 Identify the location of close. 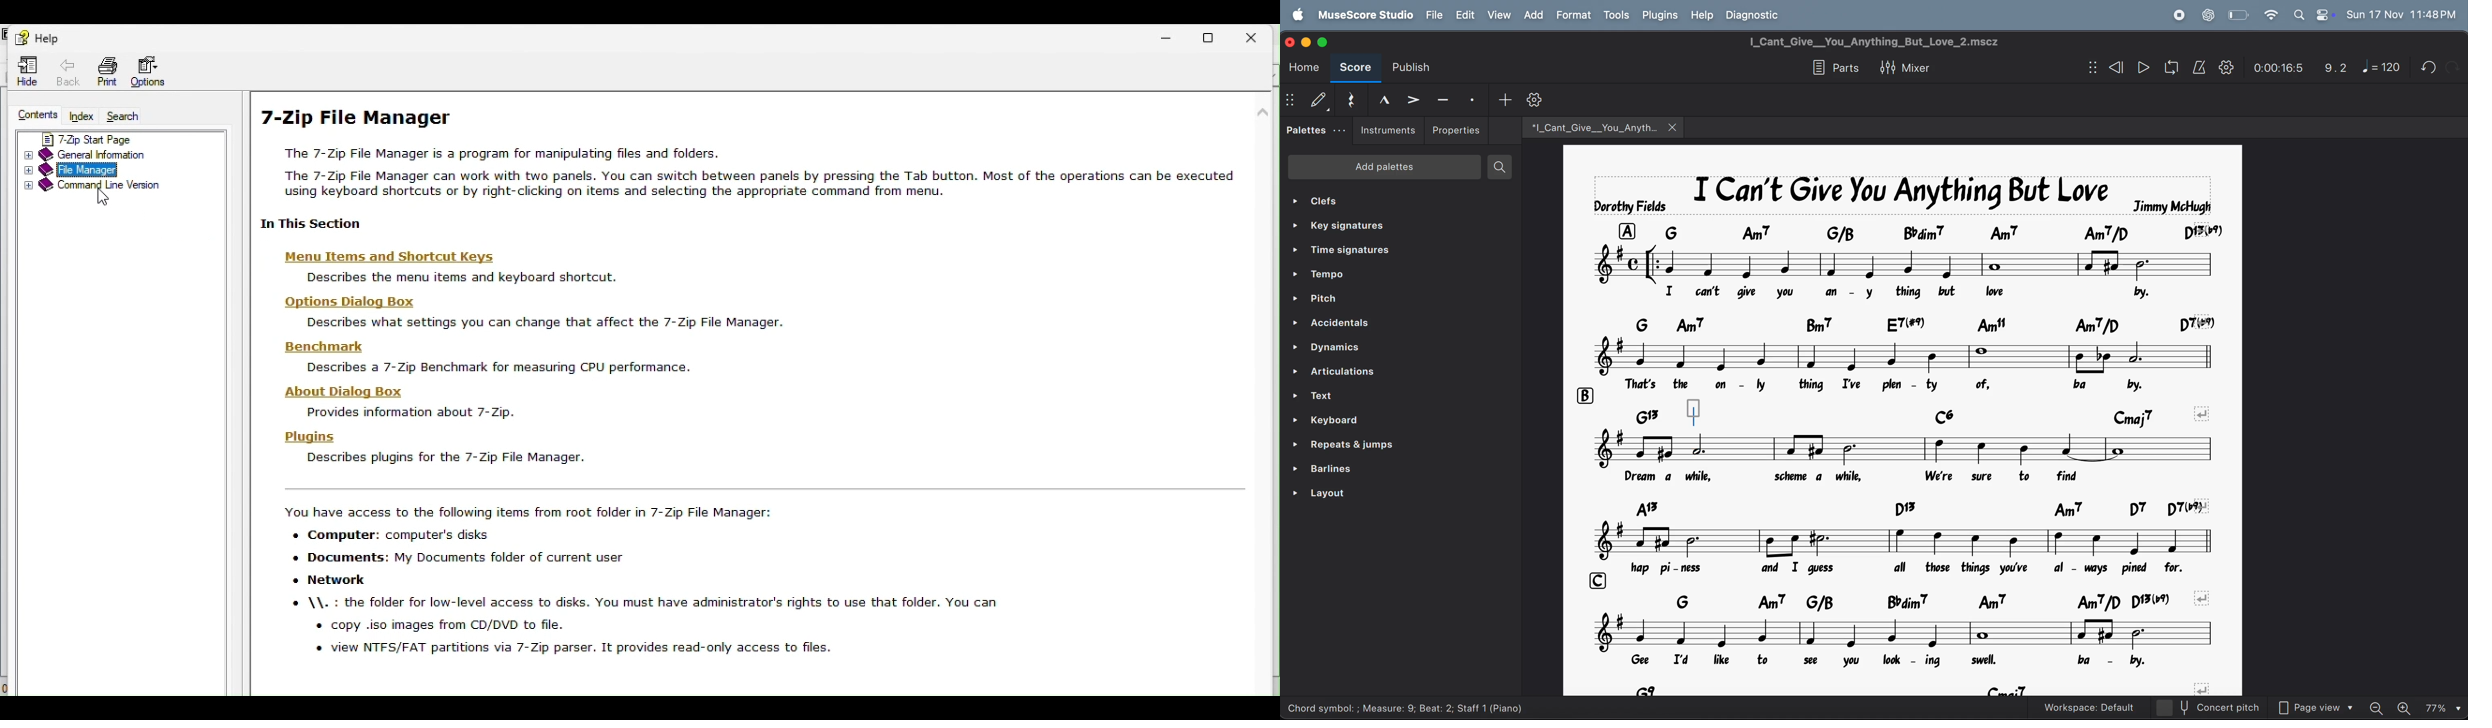
(1257, 36).